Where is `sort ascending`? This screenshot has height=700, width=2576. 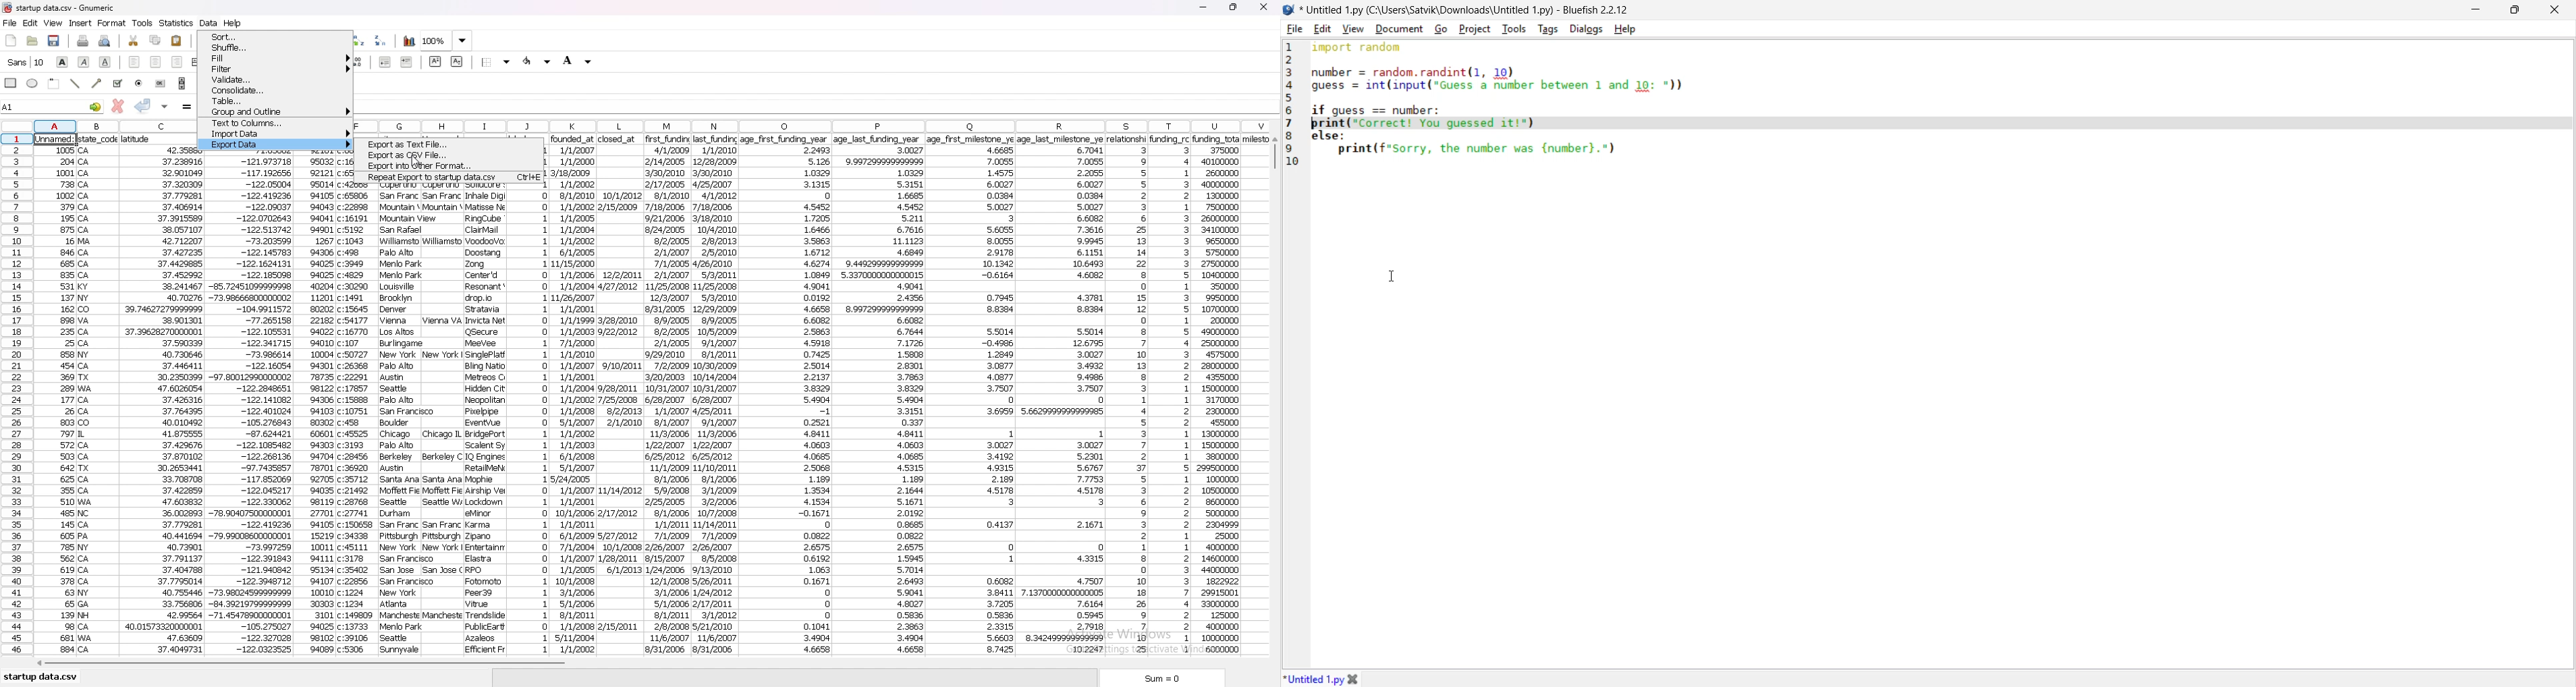
sort ascending is located at coordinates (359, 41).